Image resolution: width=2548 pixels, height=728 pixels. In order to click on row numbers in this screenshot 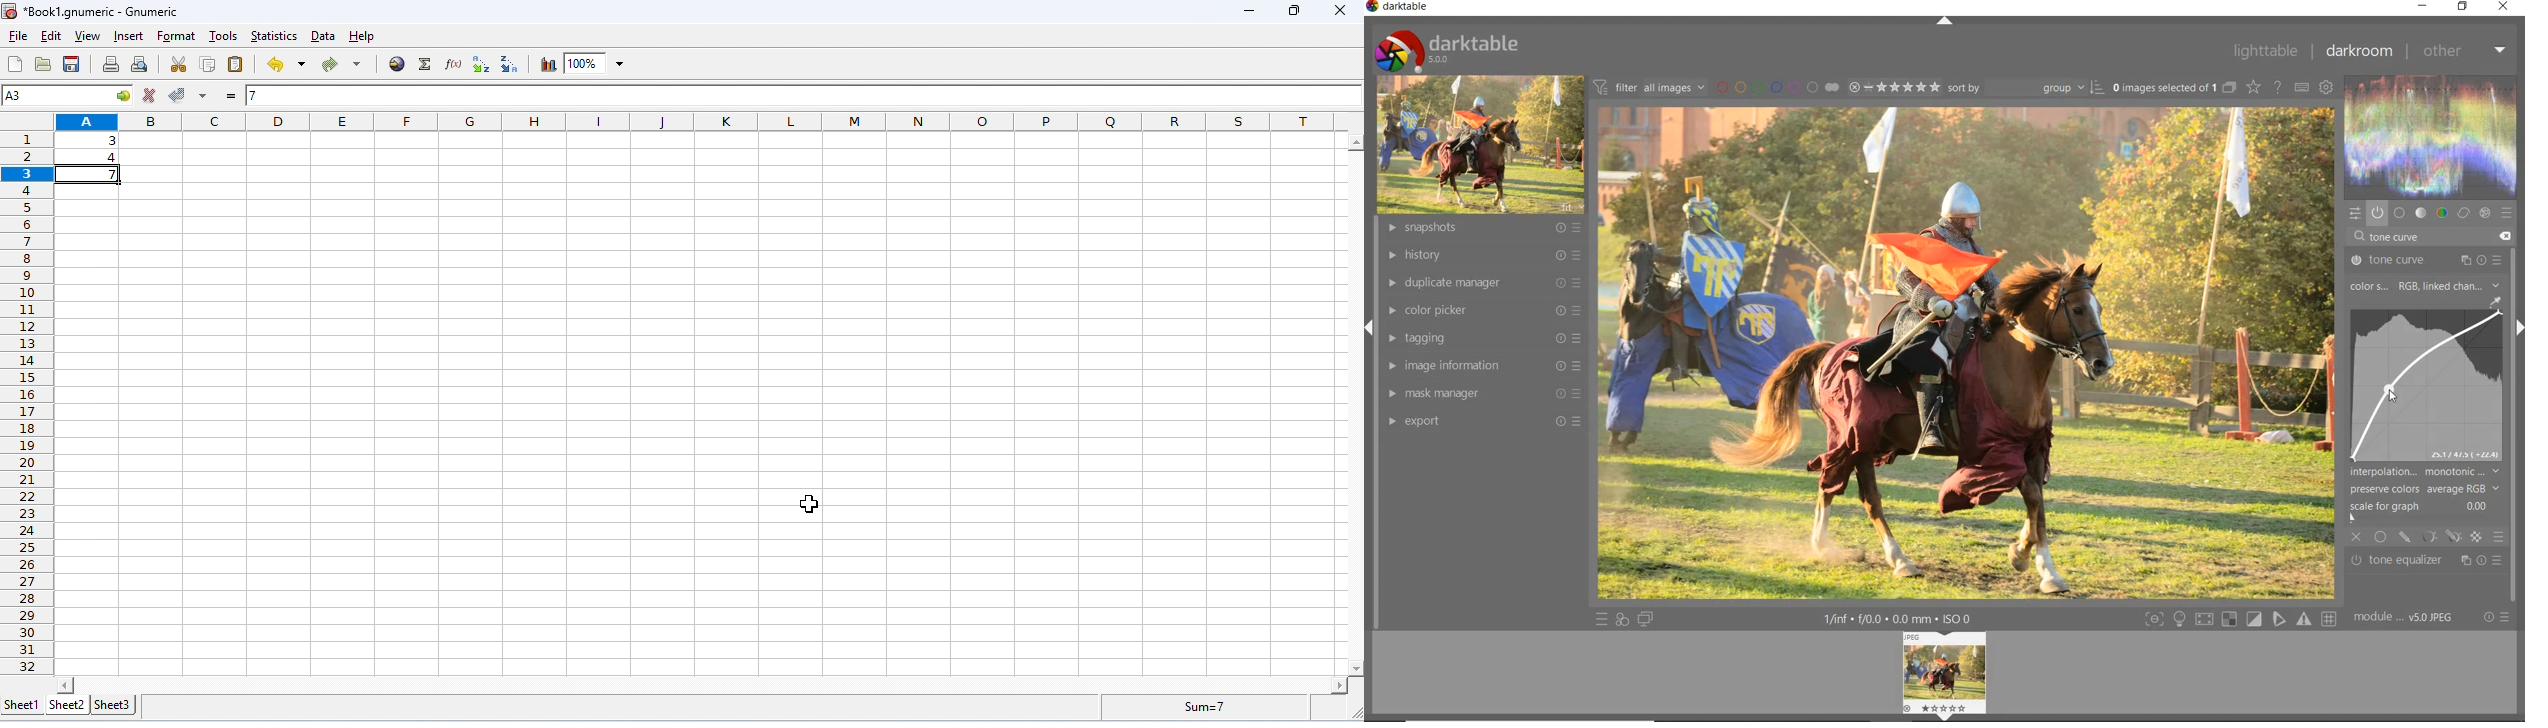, I will do `click(24, 398)`.